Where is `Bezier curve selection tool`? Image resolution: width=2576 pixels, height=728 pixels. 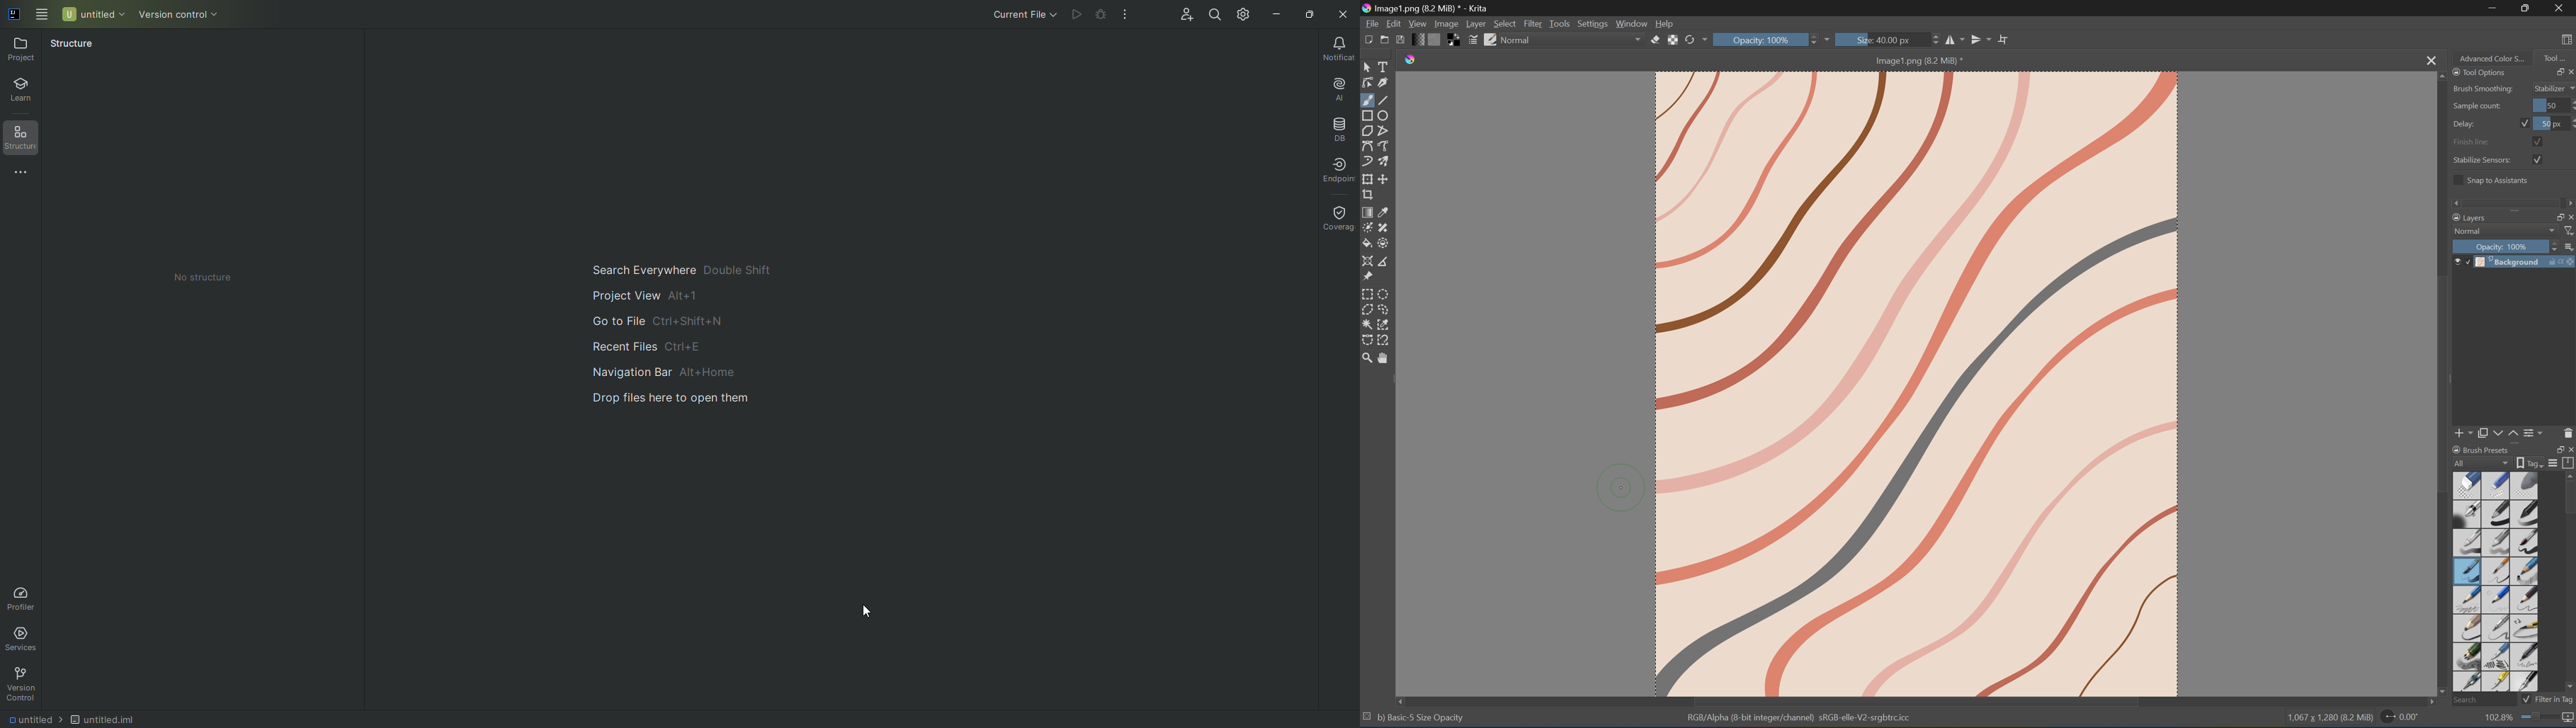 Bezier curve selection tool is located at coordinates (1369, 338).